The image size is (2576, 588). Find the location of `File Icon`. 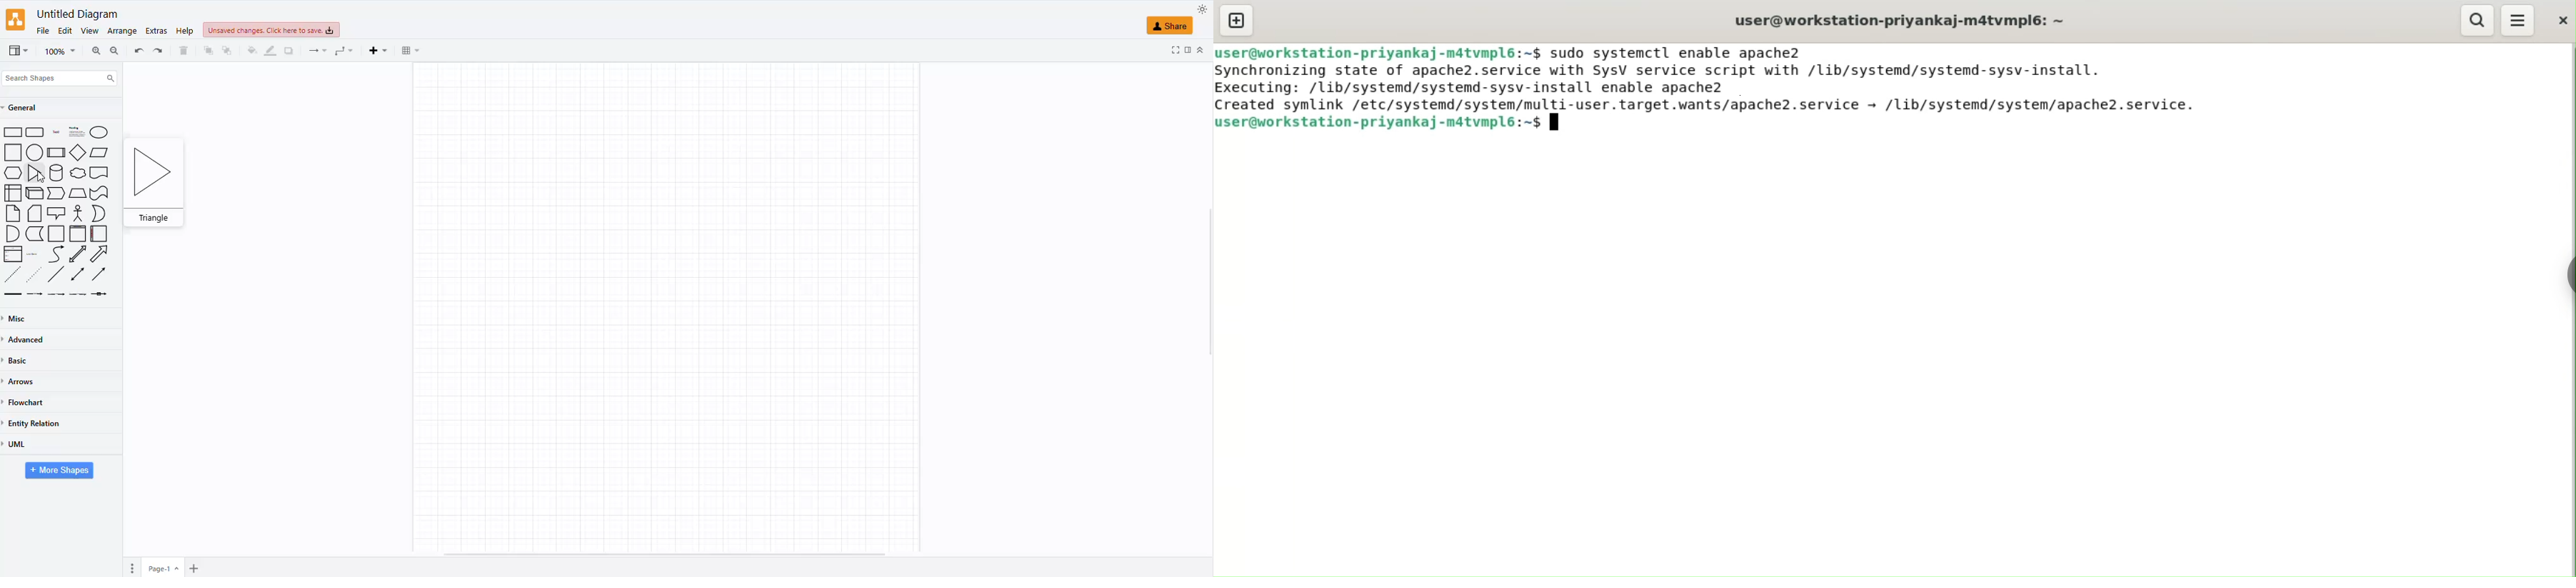

File Icon is located at coordinates (13, 214).